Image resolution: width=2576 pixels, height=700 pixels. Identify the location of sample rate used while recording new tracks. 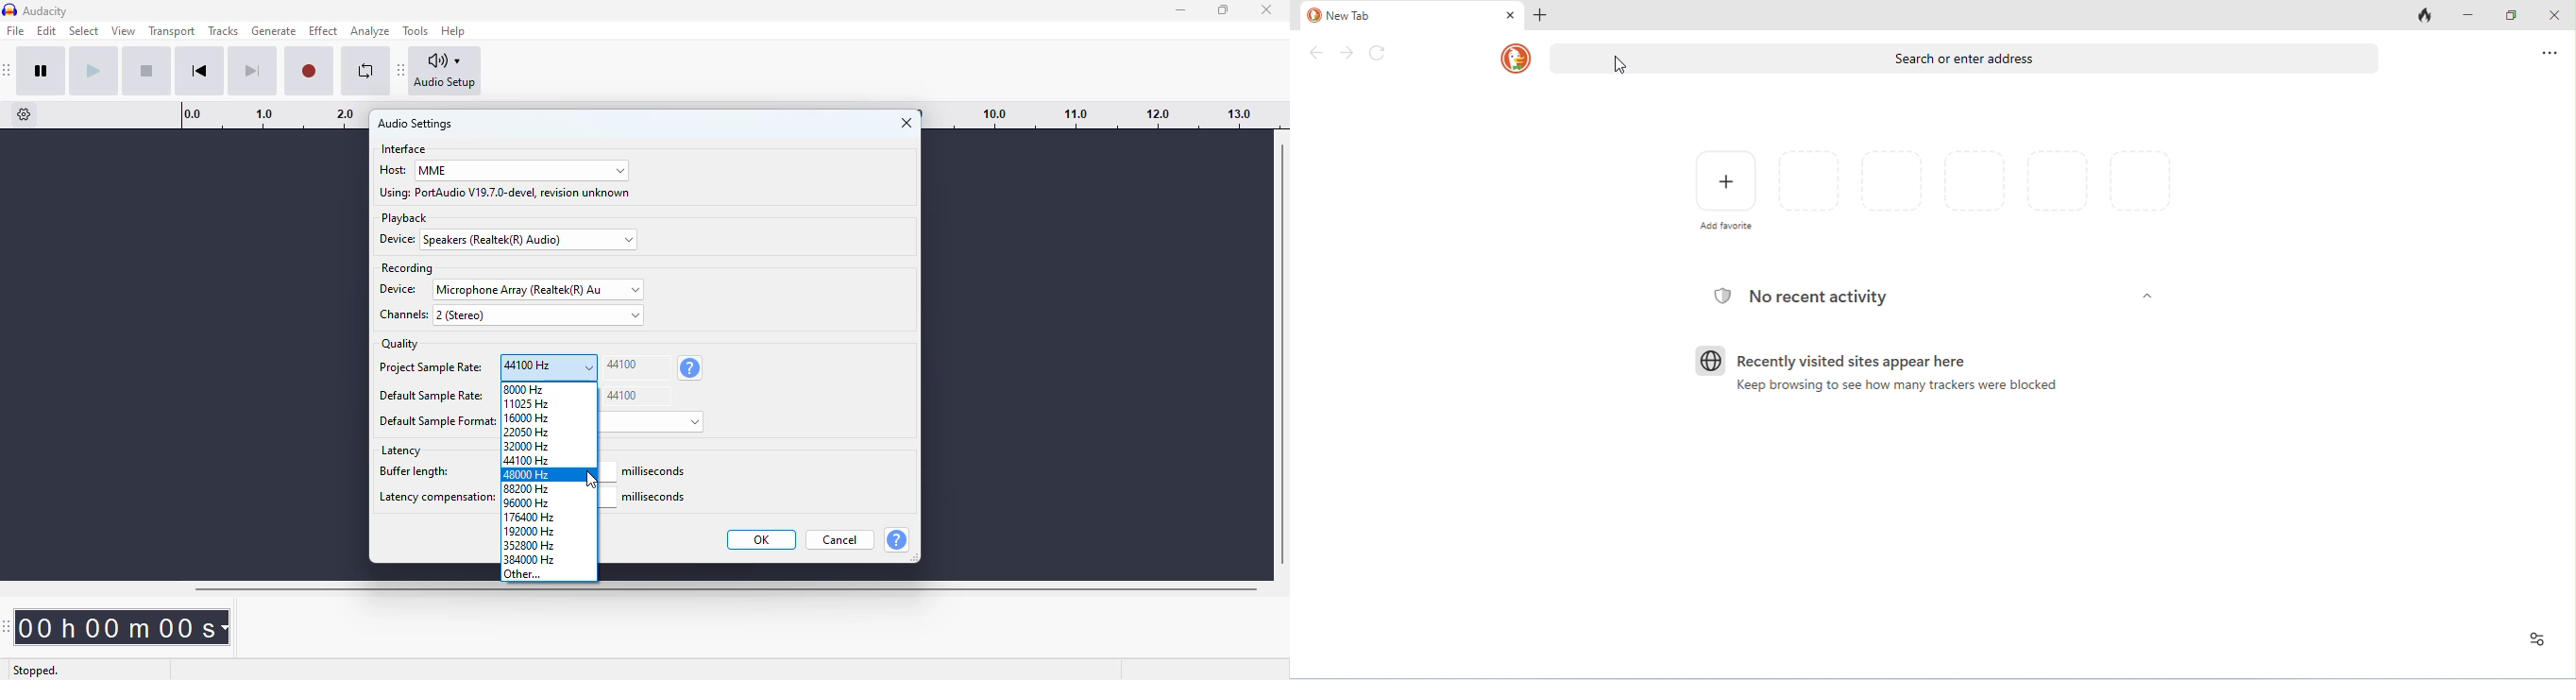
(689, 368).